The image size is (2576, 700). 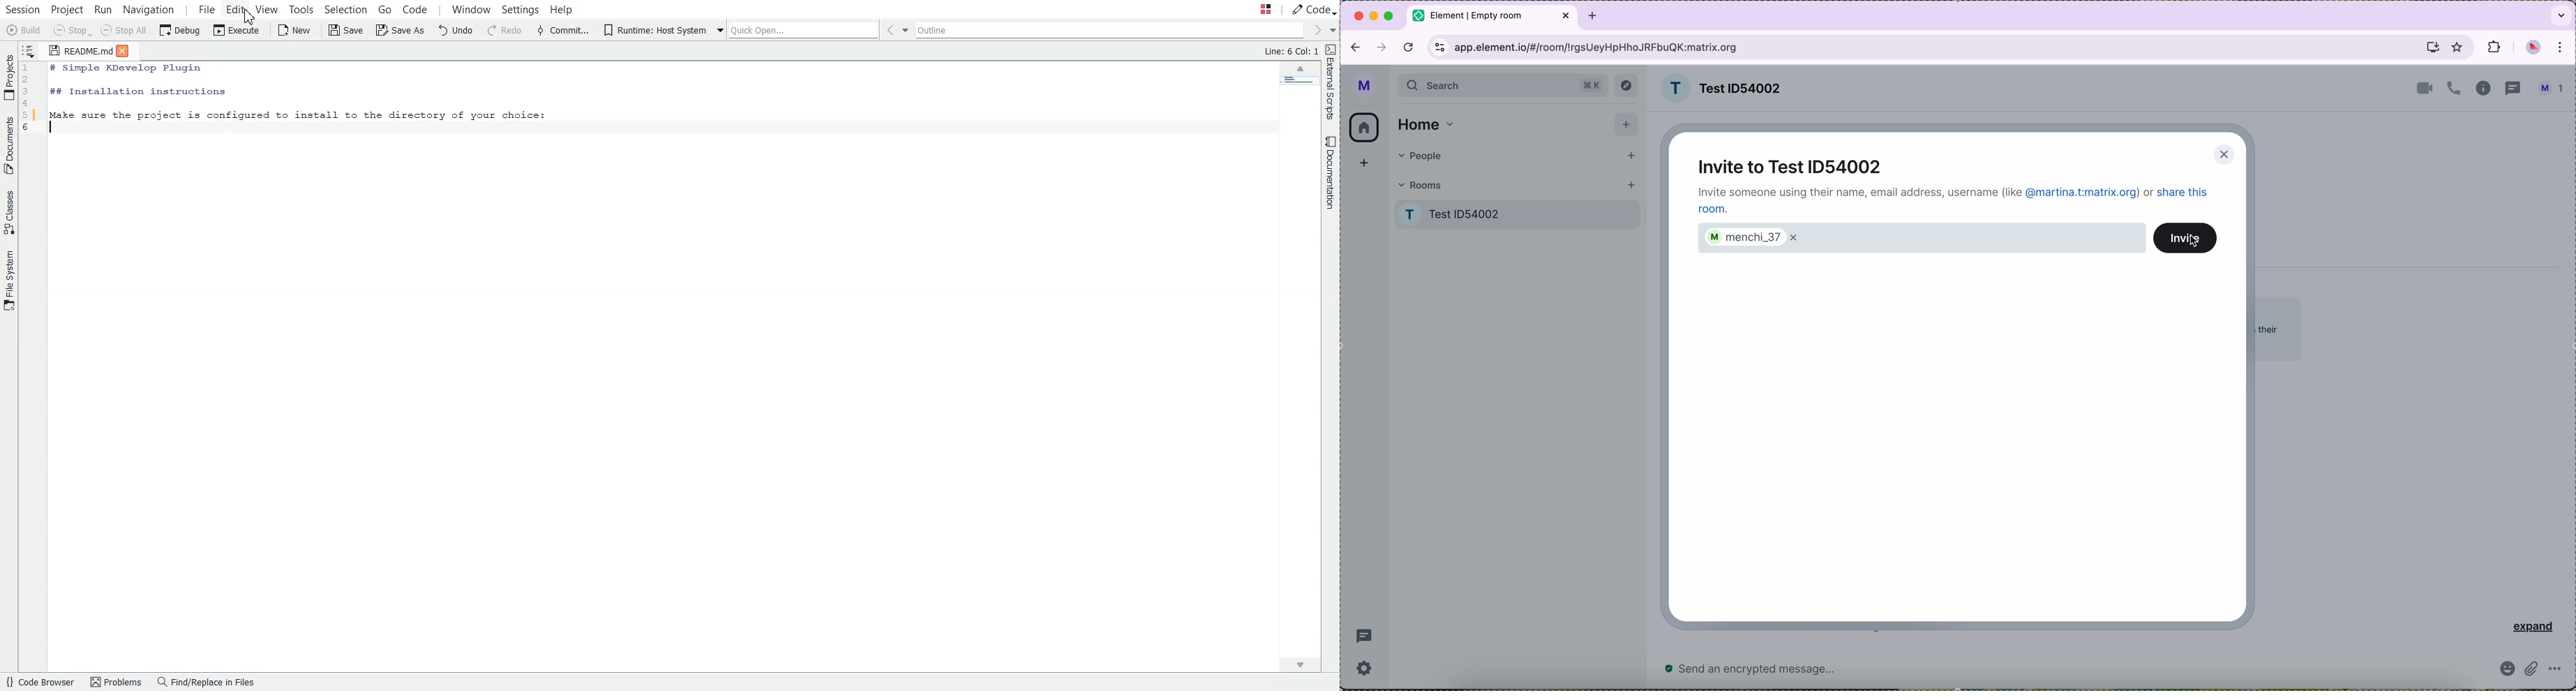 What do you see at coordinates (1955, 199) in the screenshot?
I see `note` at bounding box center [1955, 199].